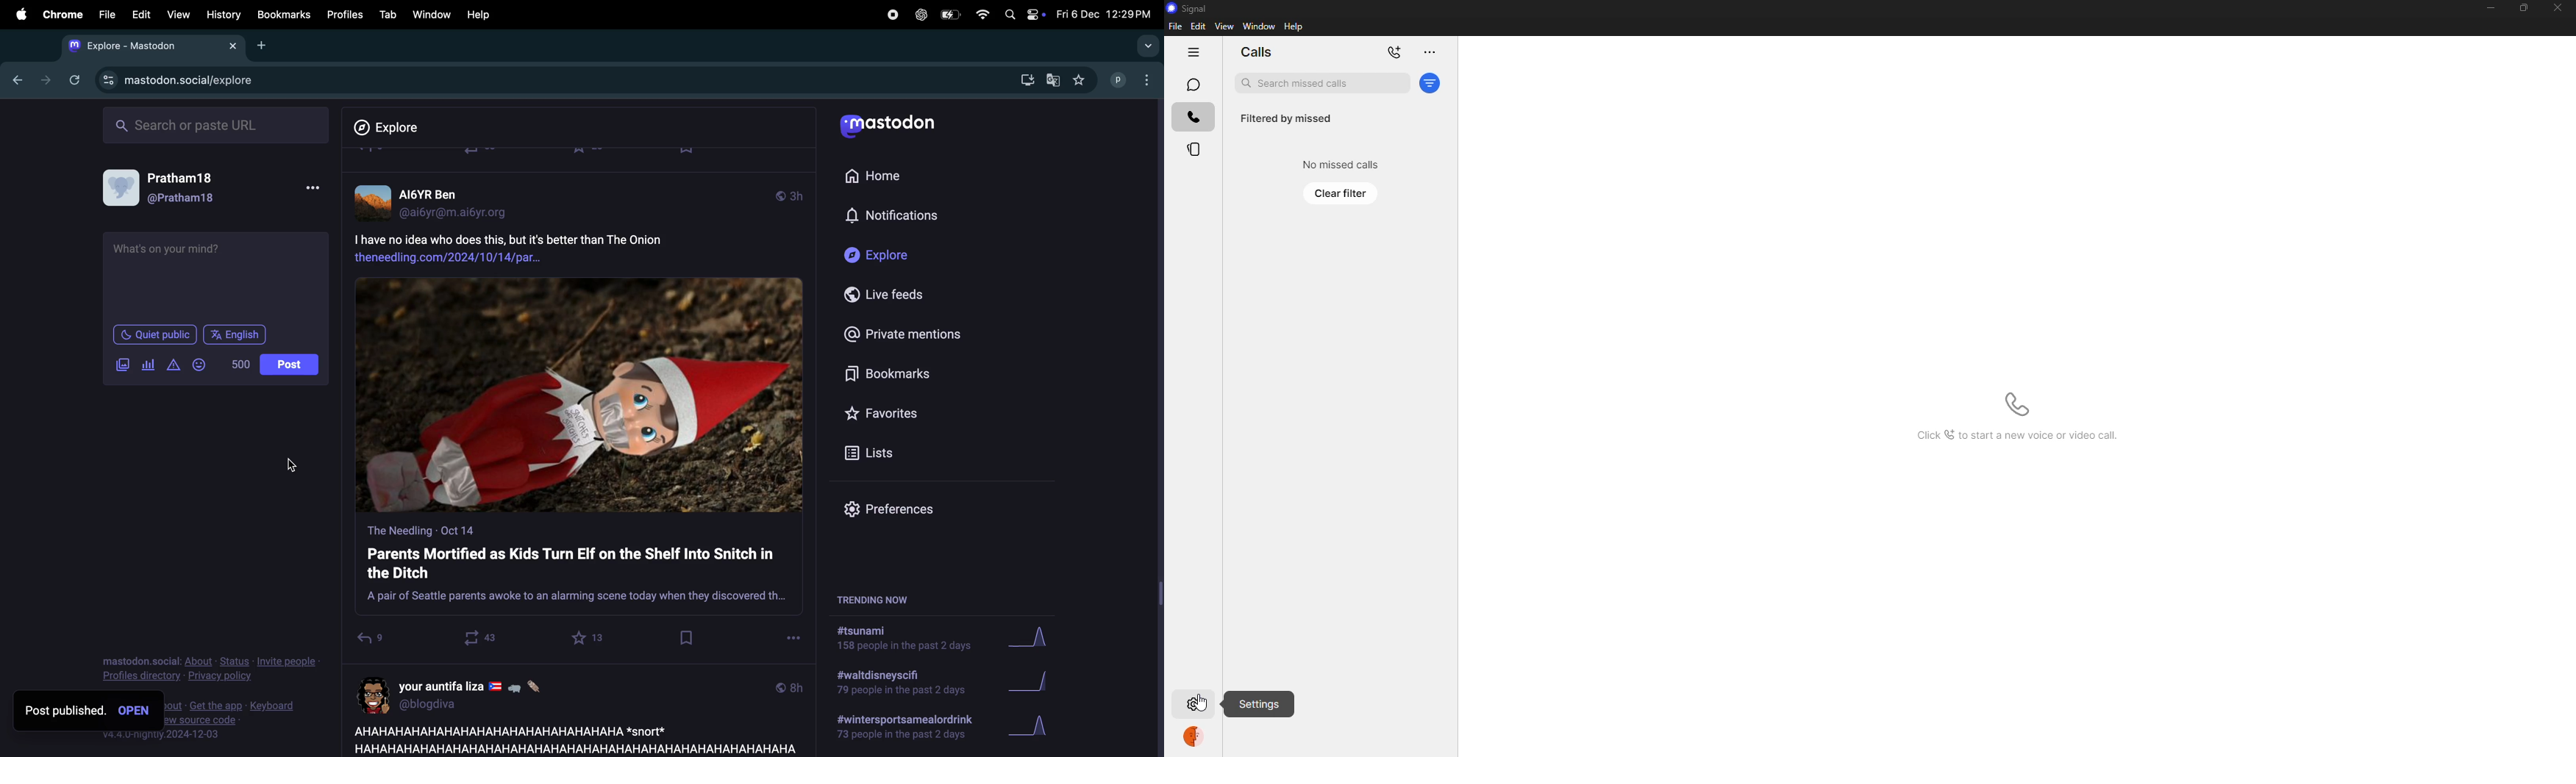 The width and height of the screenshot is (2576, 784). I want to click on edit, so click(141, 16).